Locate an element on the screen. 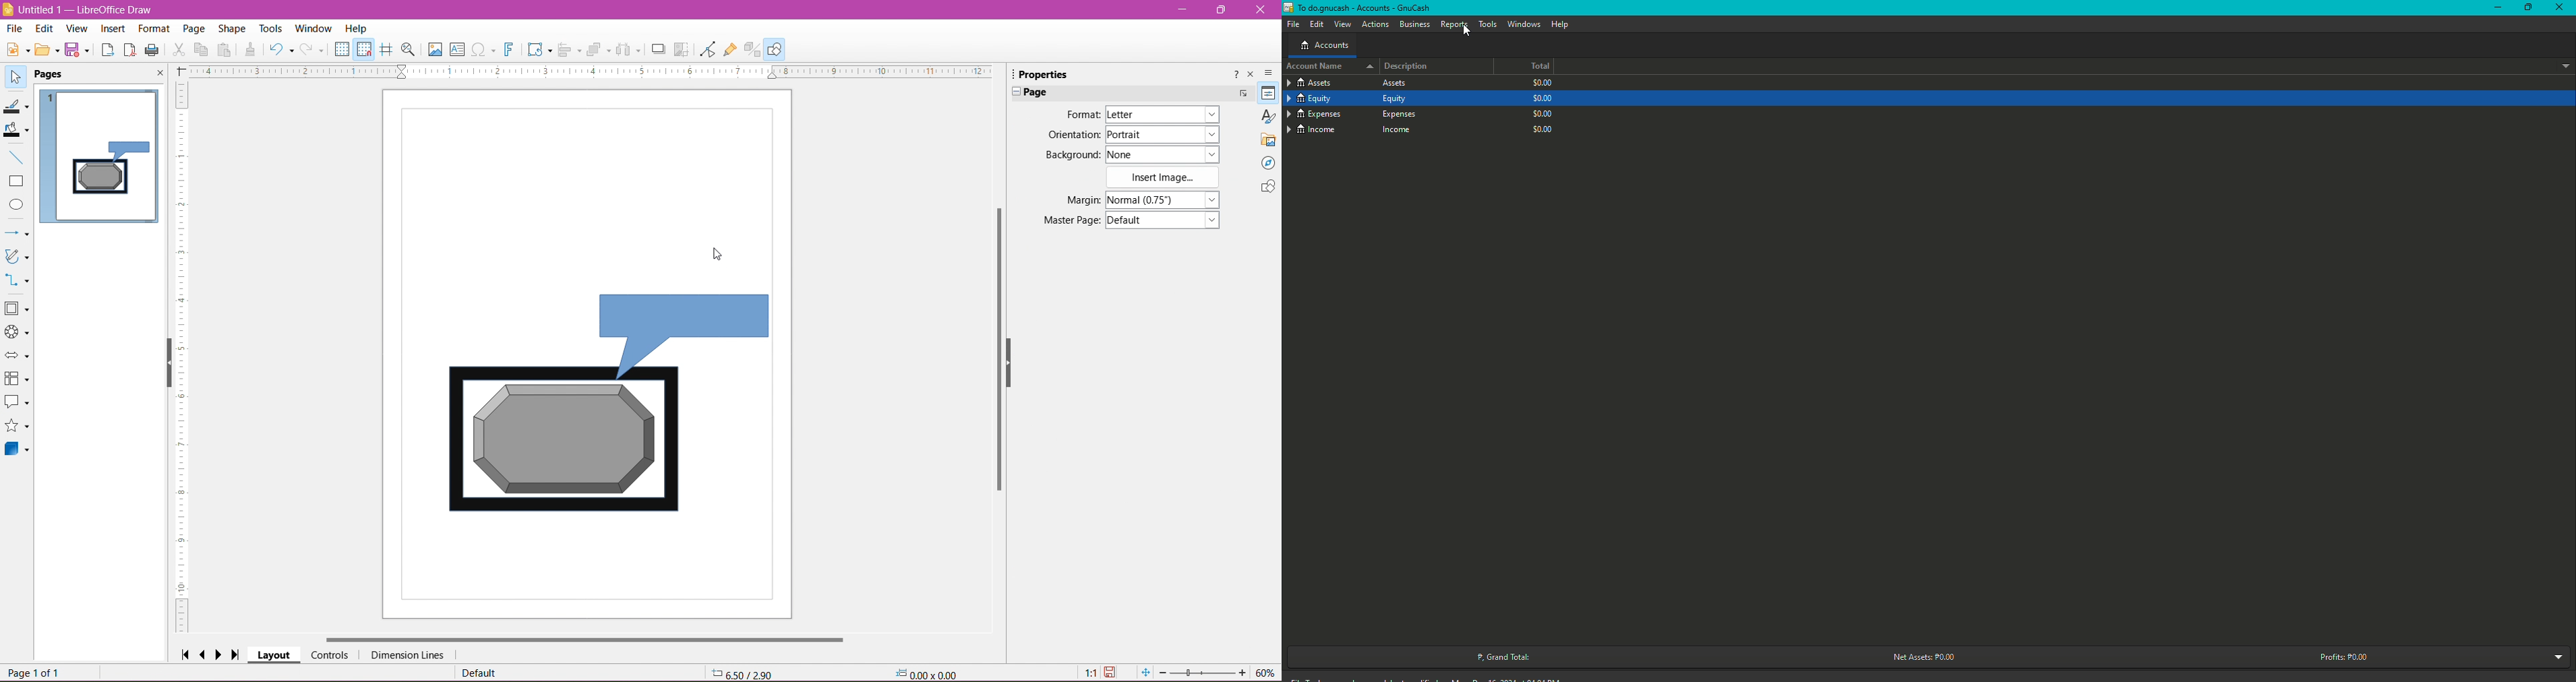 This screenshot has width=2576, height=700. Master Page is located at coordinates (1067, 221).